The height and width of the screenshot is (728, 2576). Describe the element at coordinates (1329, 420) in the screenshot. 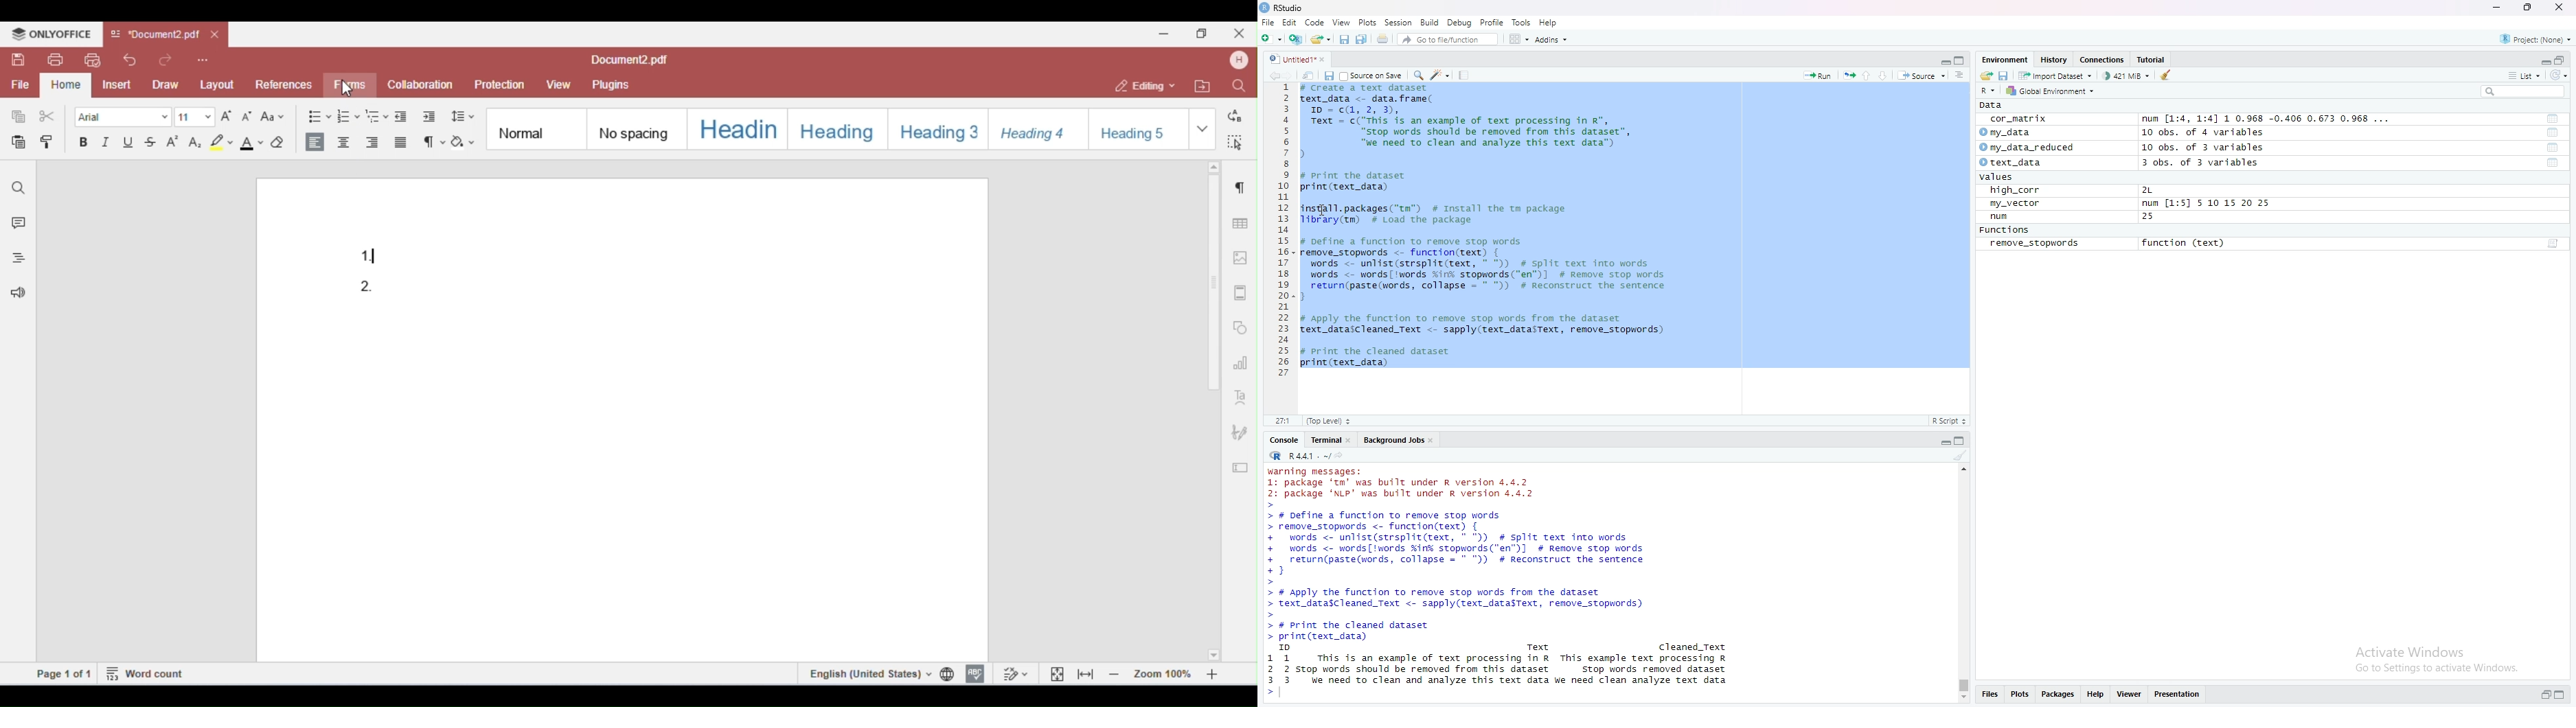

I see `Top level` at that location.